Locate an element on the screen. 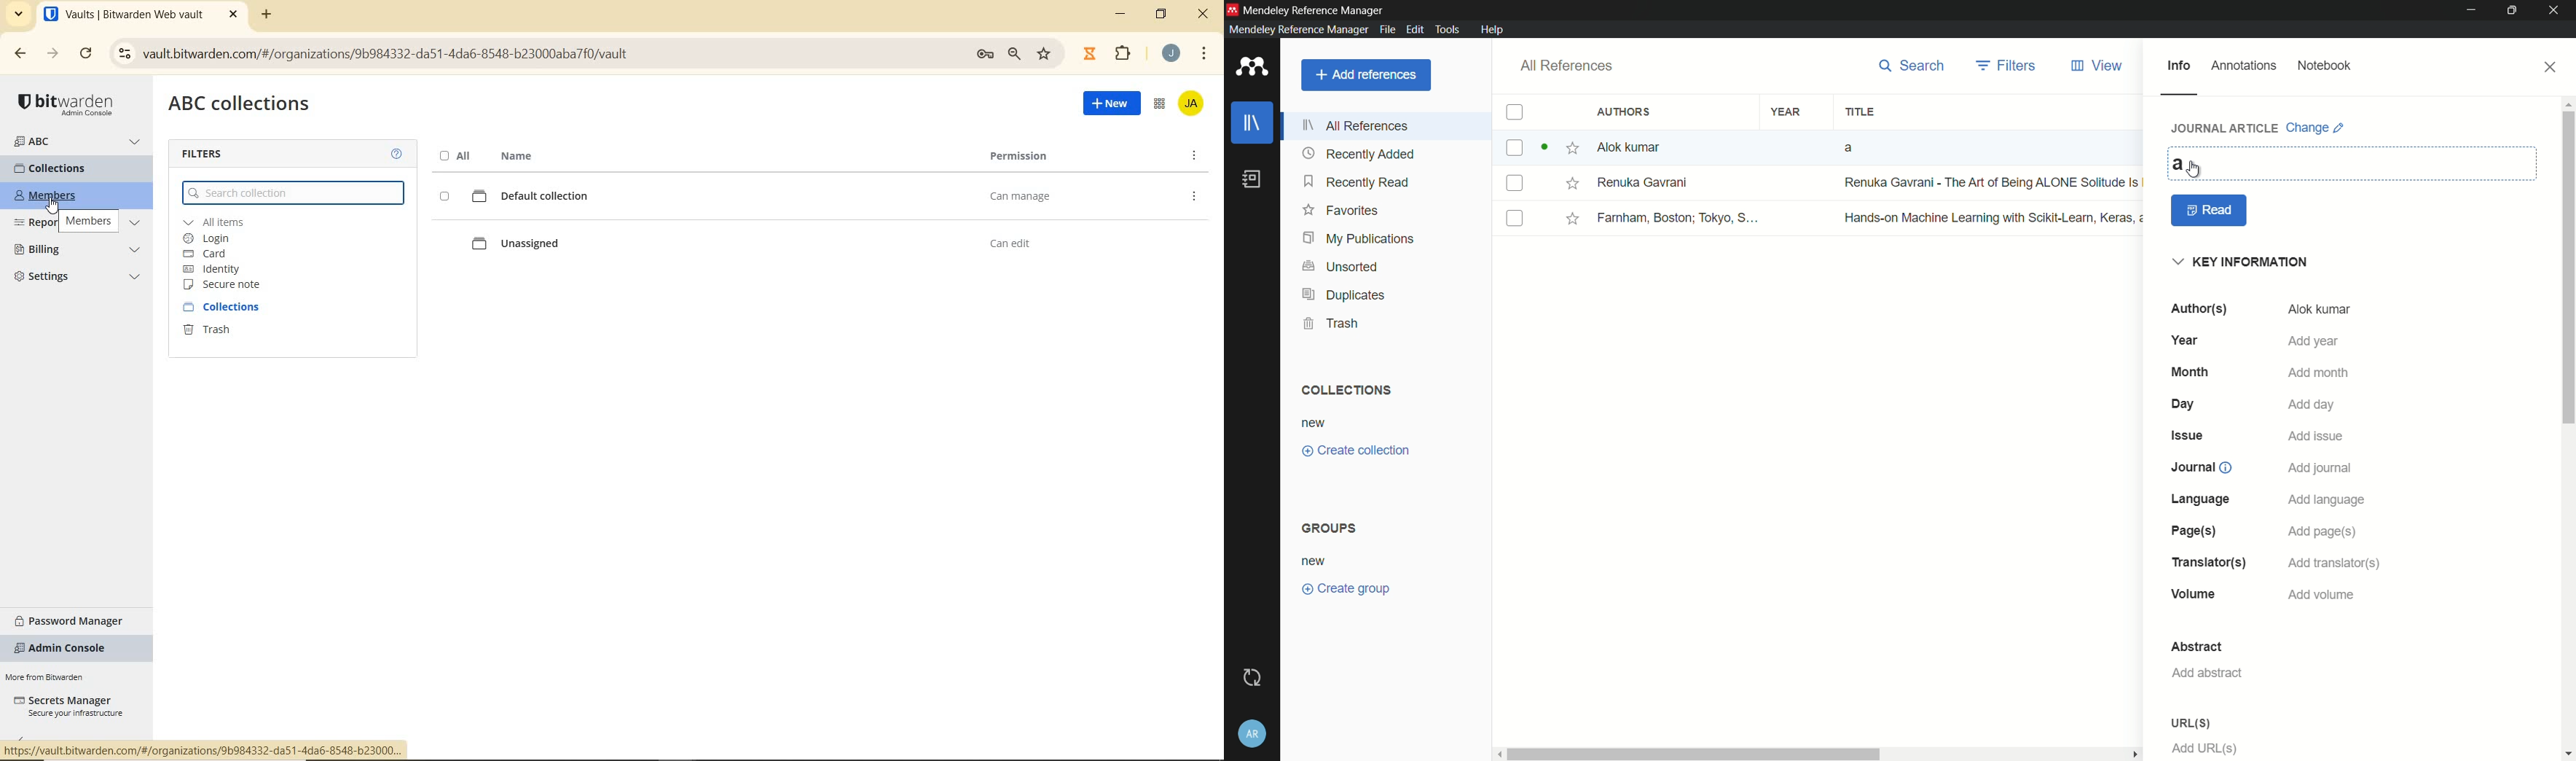  tools menu is located at coordinates (1445, 29).